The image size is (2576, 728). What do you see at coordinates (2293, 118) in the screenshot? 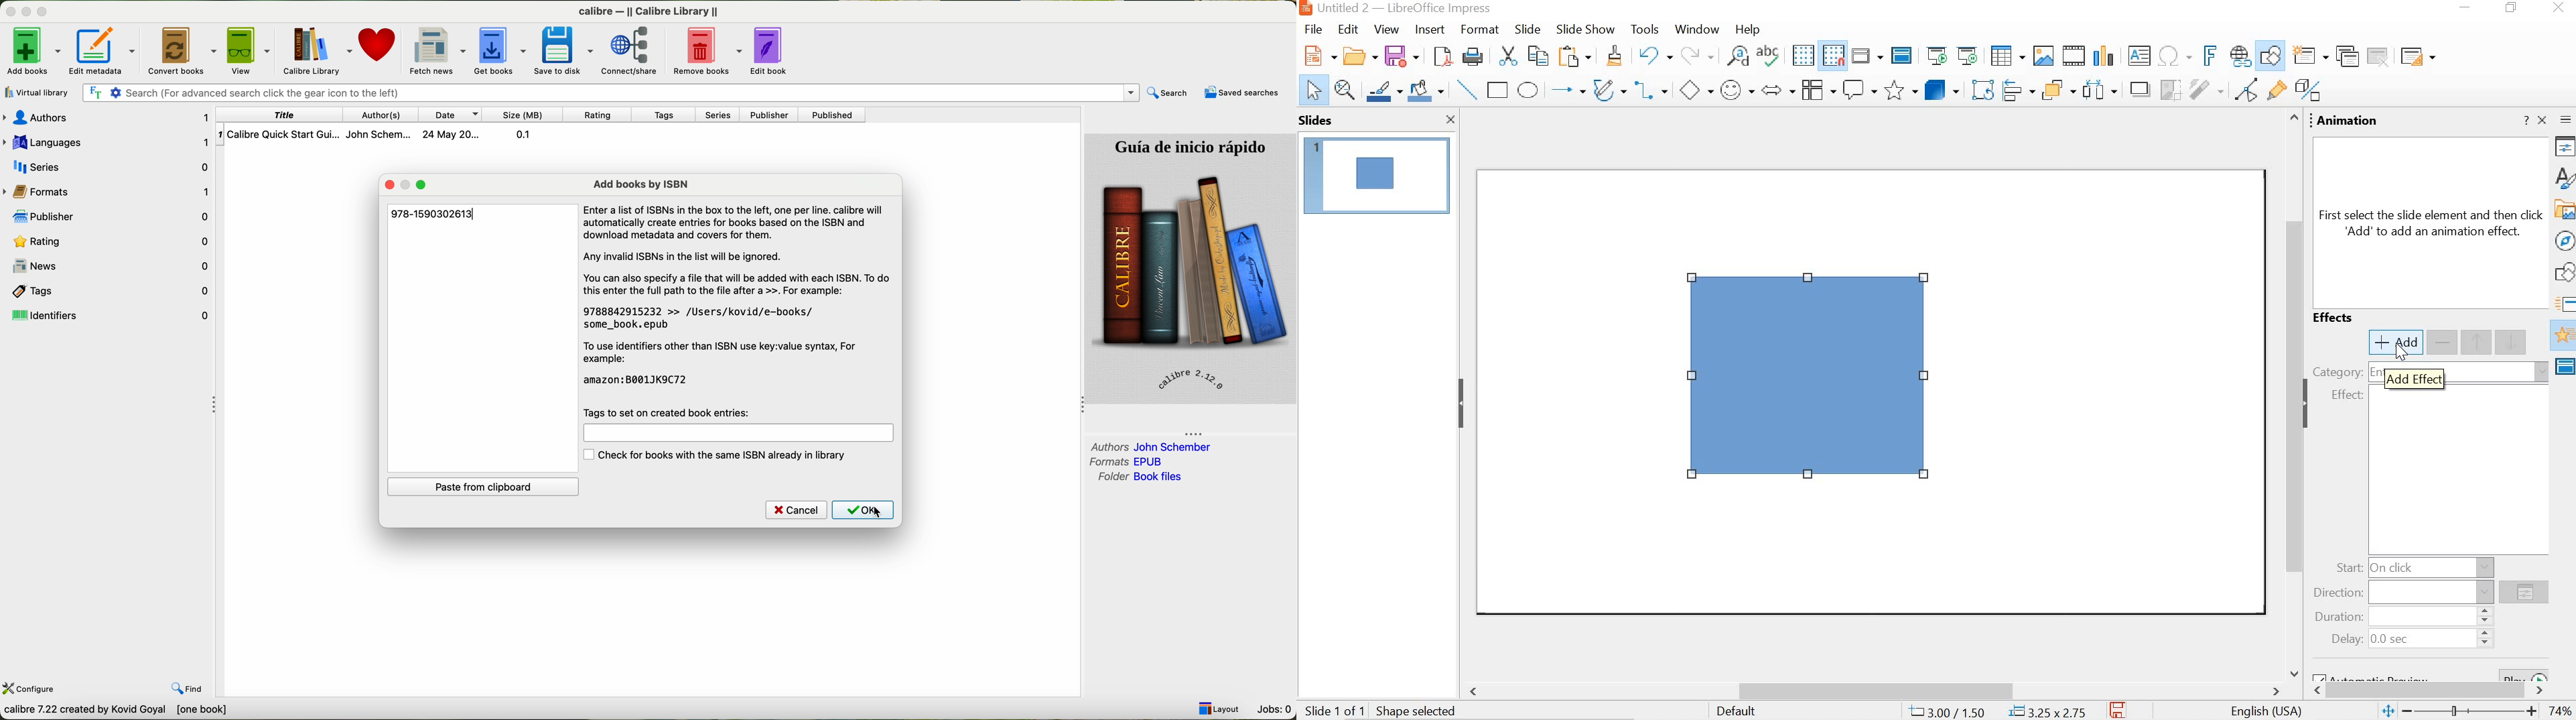
I see `Move up` at bounding box center [2293, 118].